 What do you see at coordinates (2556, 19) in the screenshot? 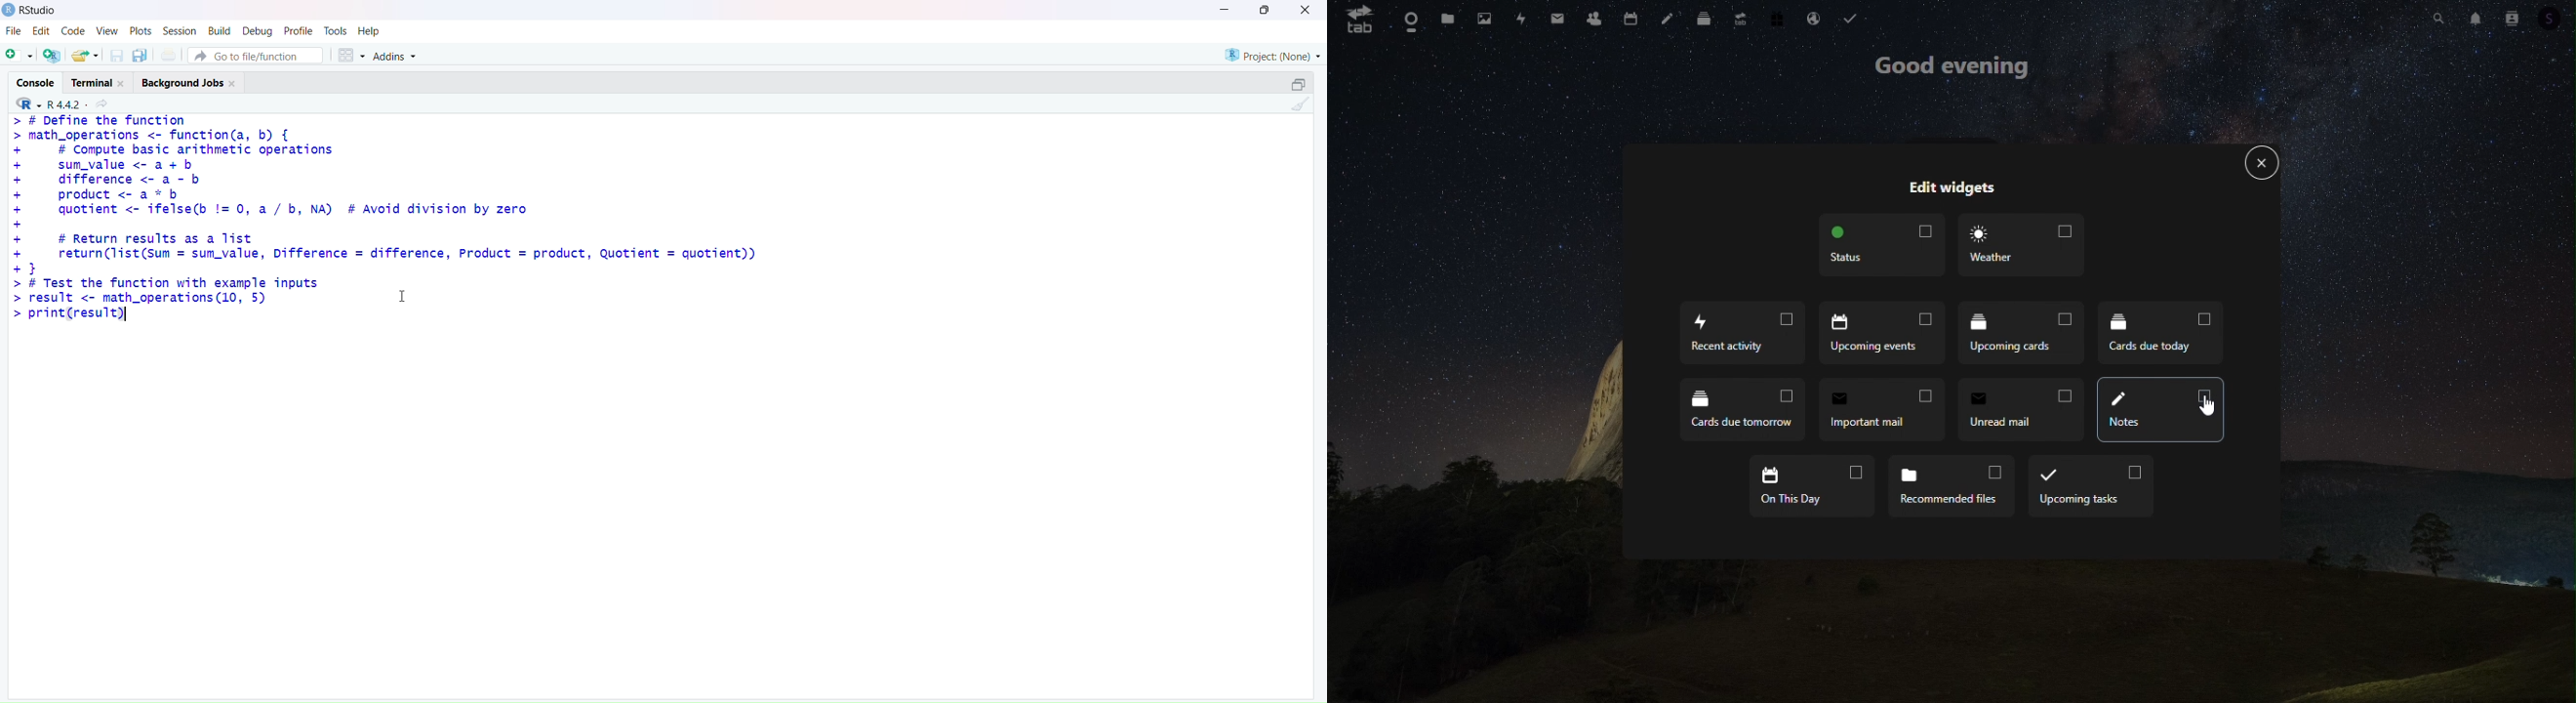
I see `Account icon` at bounding box center [2556, 19].